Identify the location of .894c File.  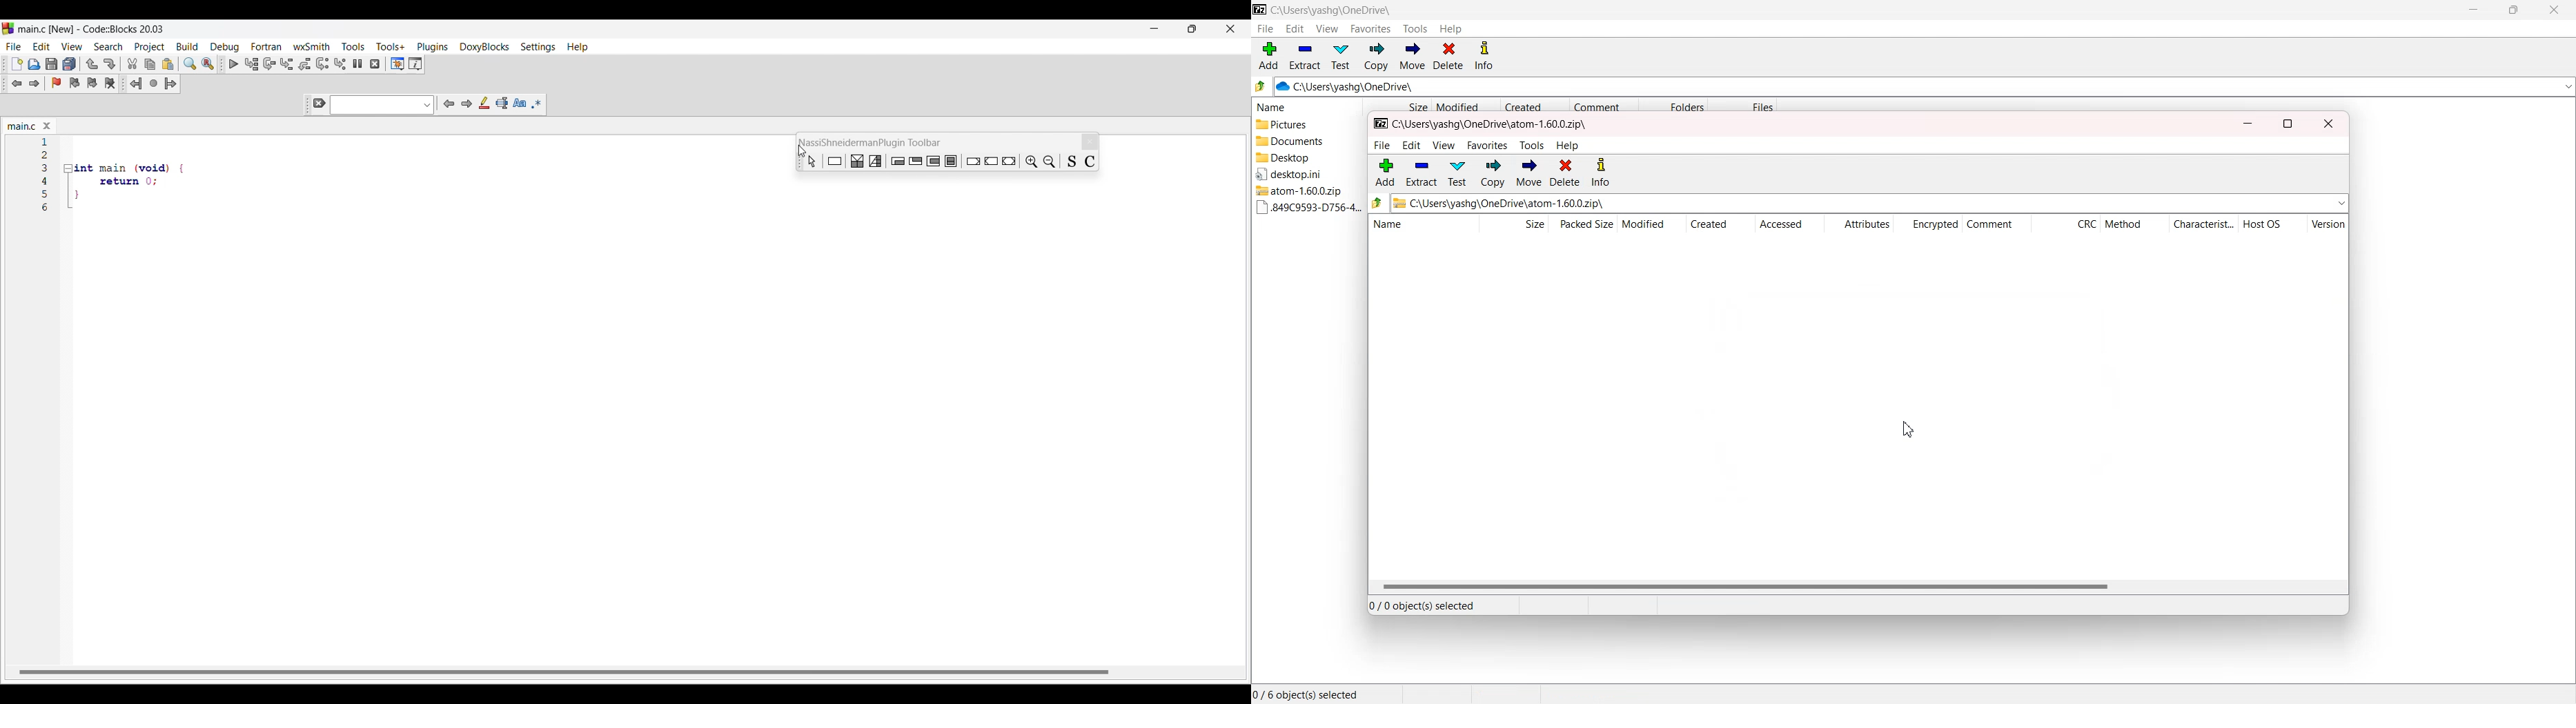
(1306, 208).